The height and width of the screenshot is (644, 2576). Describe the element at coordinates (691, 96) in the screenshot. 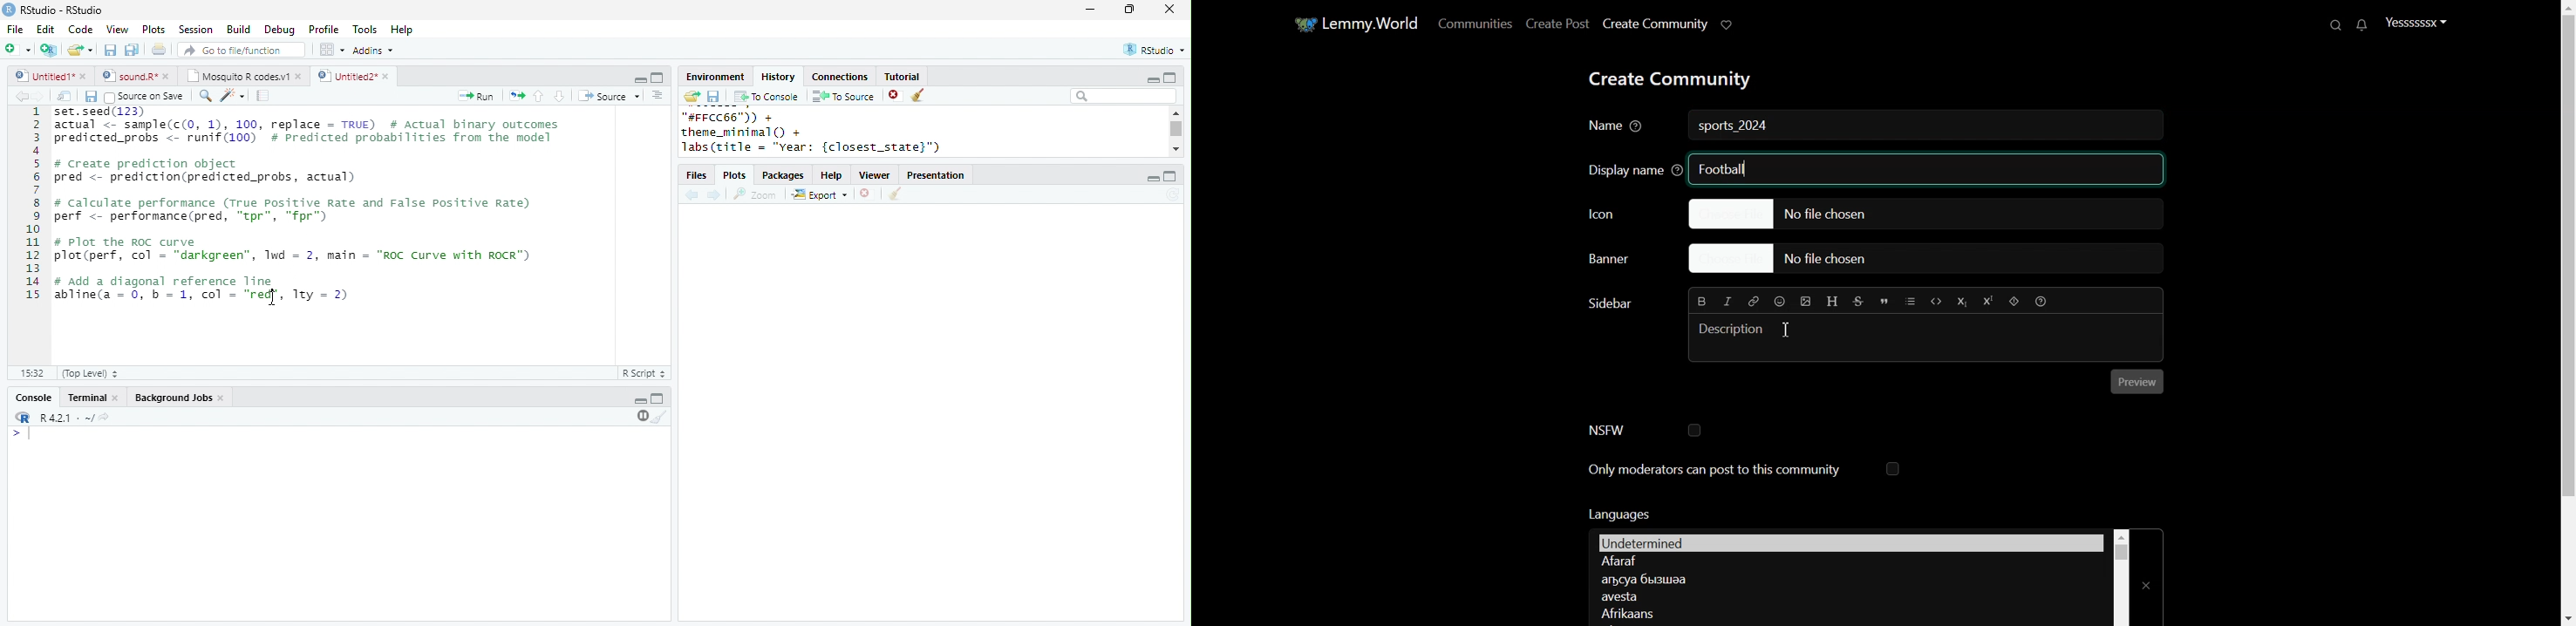

I see `open folder` at that location.